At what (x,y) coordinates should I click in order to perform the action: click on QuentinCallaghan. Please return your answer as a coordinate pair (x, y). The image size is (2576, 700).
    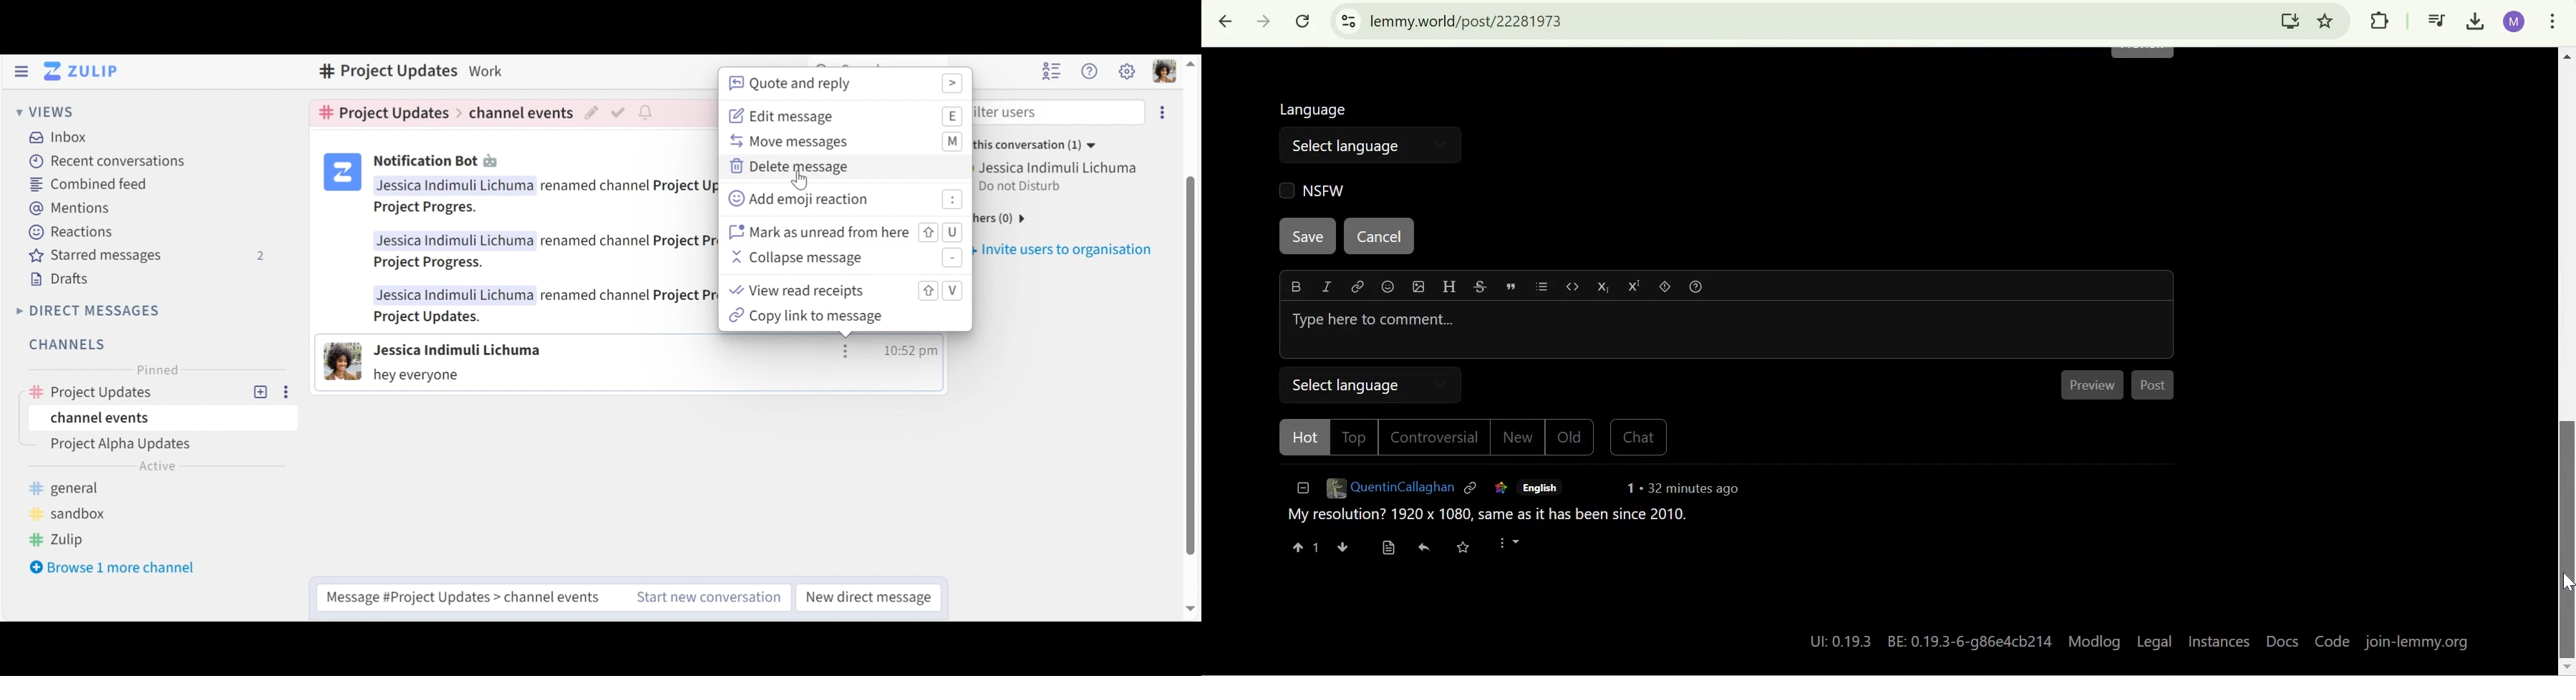
    Looking at the image, I should click on (1389, 491).